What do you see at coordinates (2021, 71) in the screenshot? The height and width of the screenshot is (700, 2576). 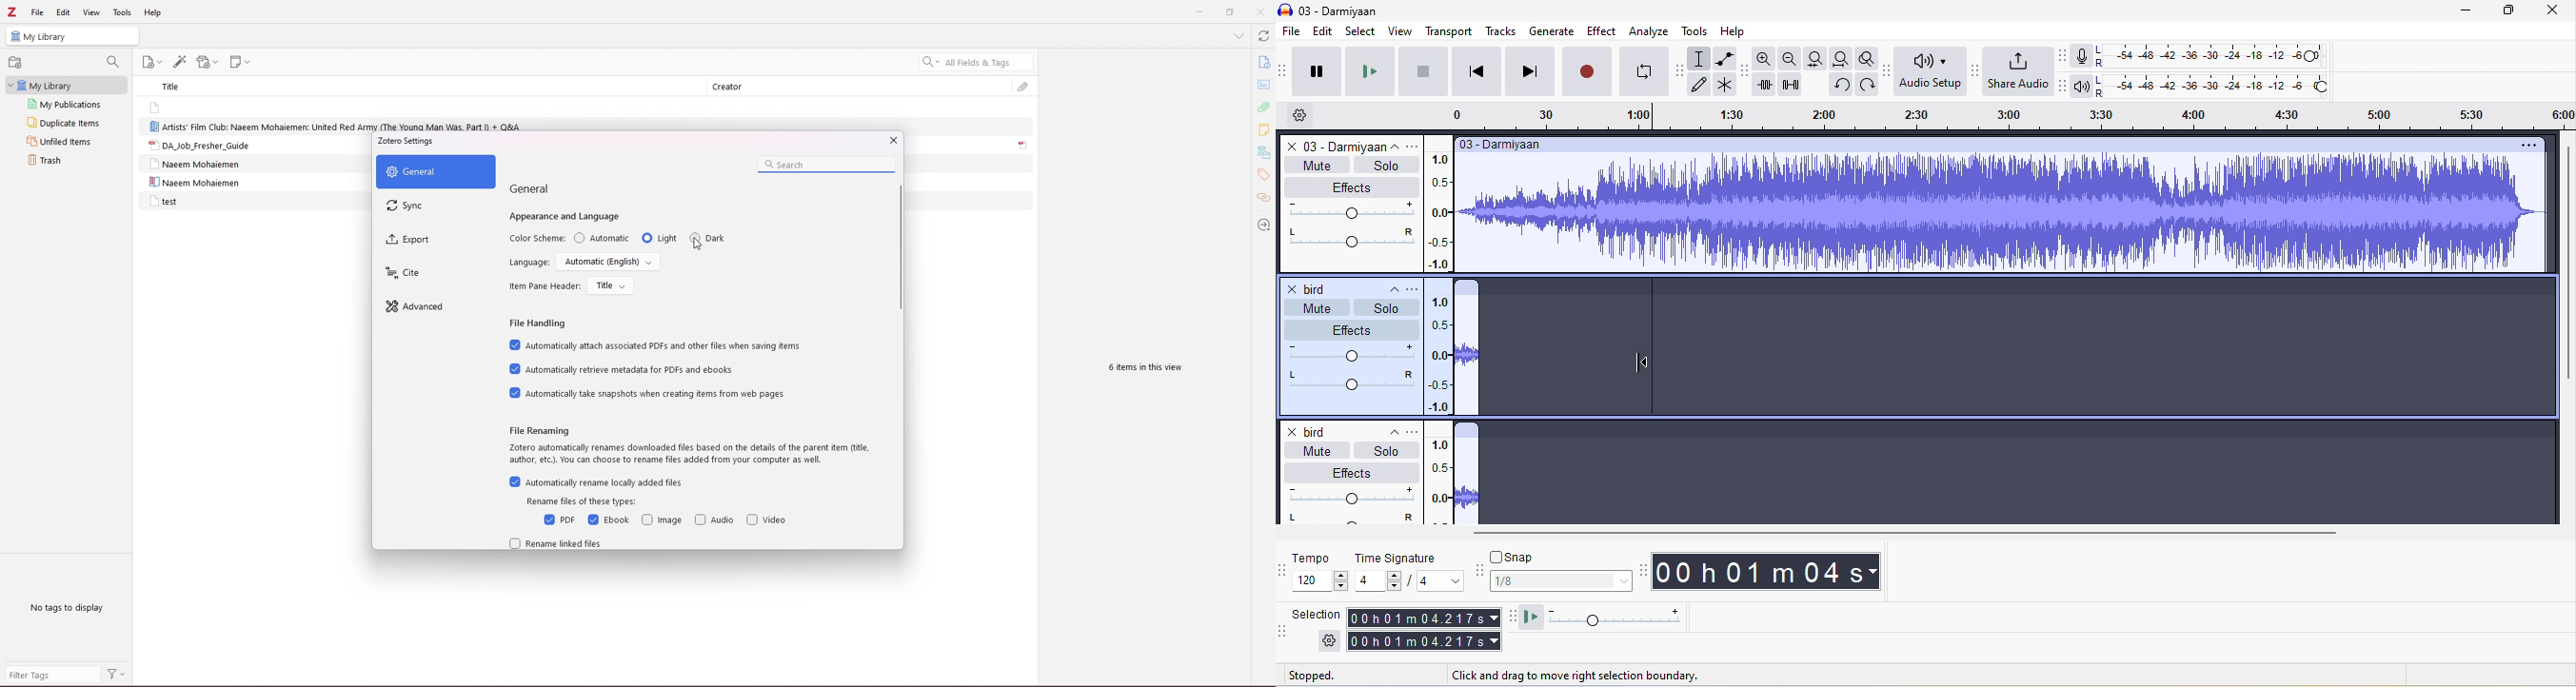 I see `share audio` at bounding box center [2021, 71].